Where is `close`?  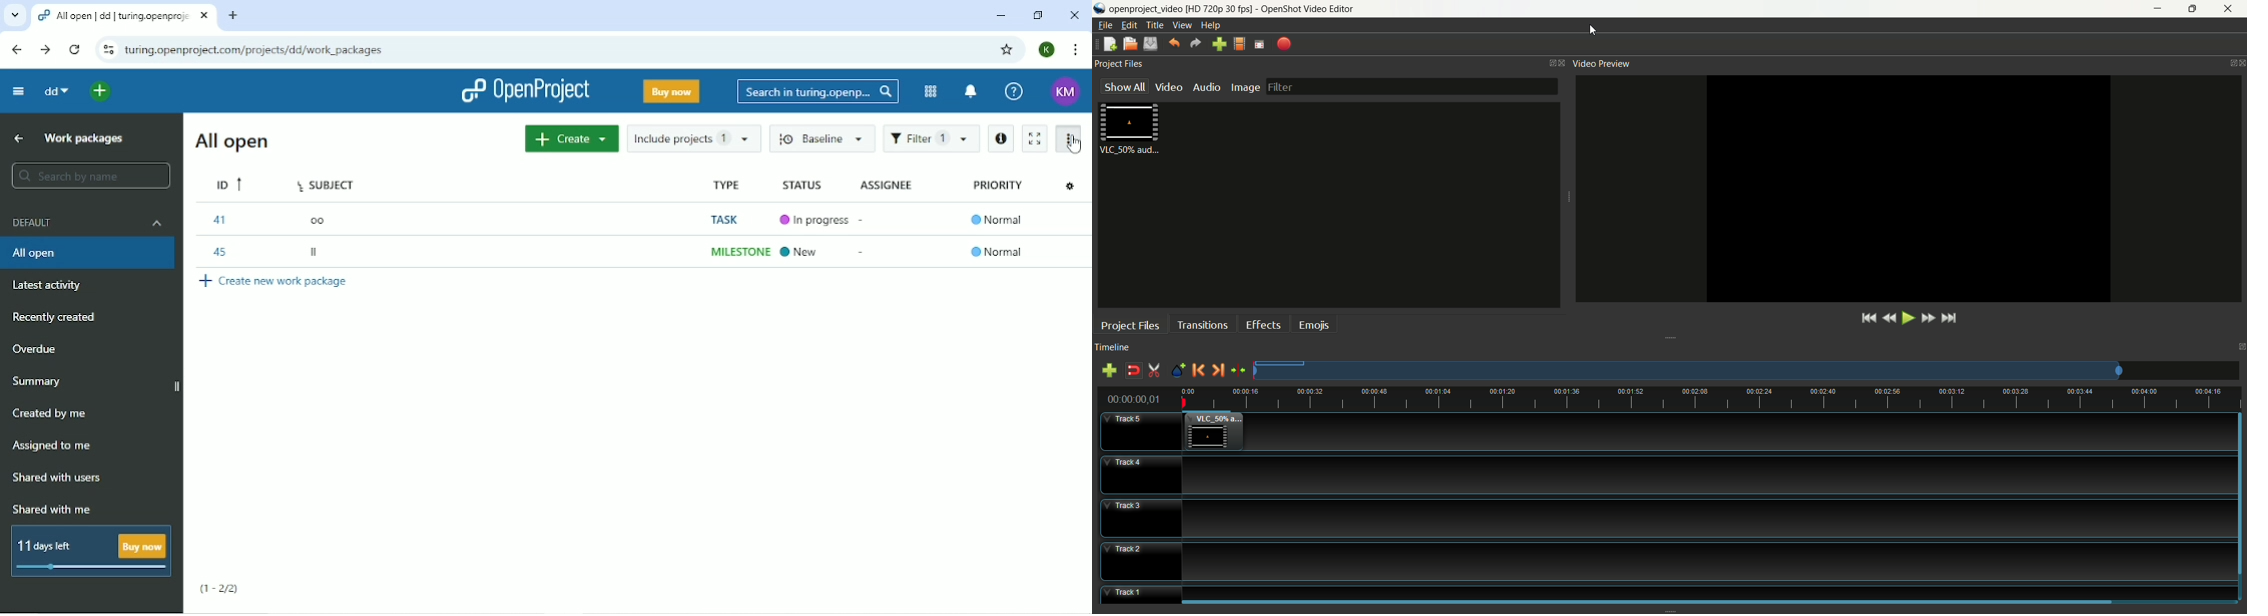
close is located at coordinates (2241, 61).